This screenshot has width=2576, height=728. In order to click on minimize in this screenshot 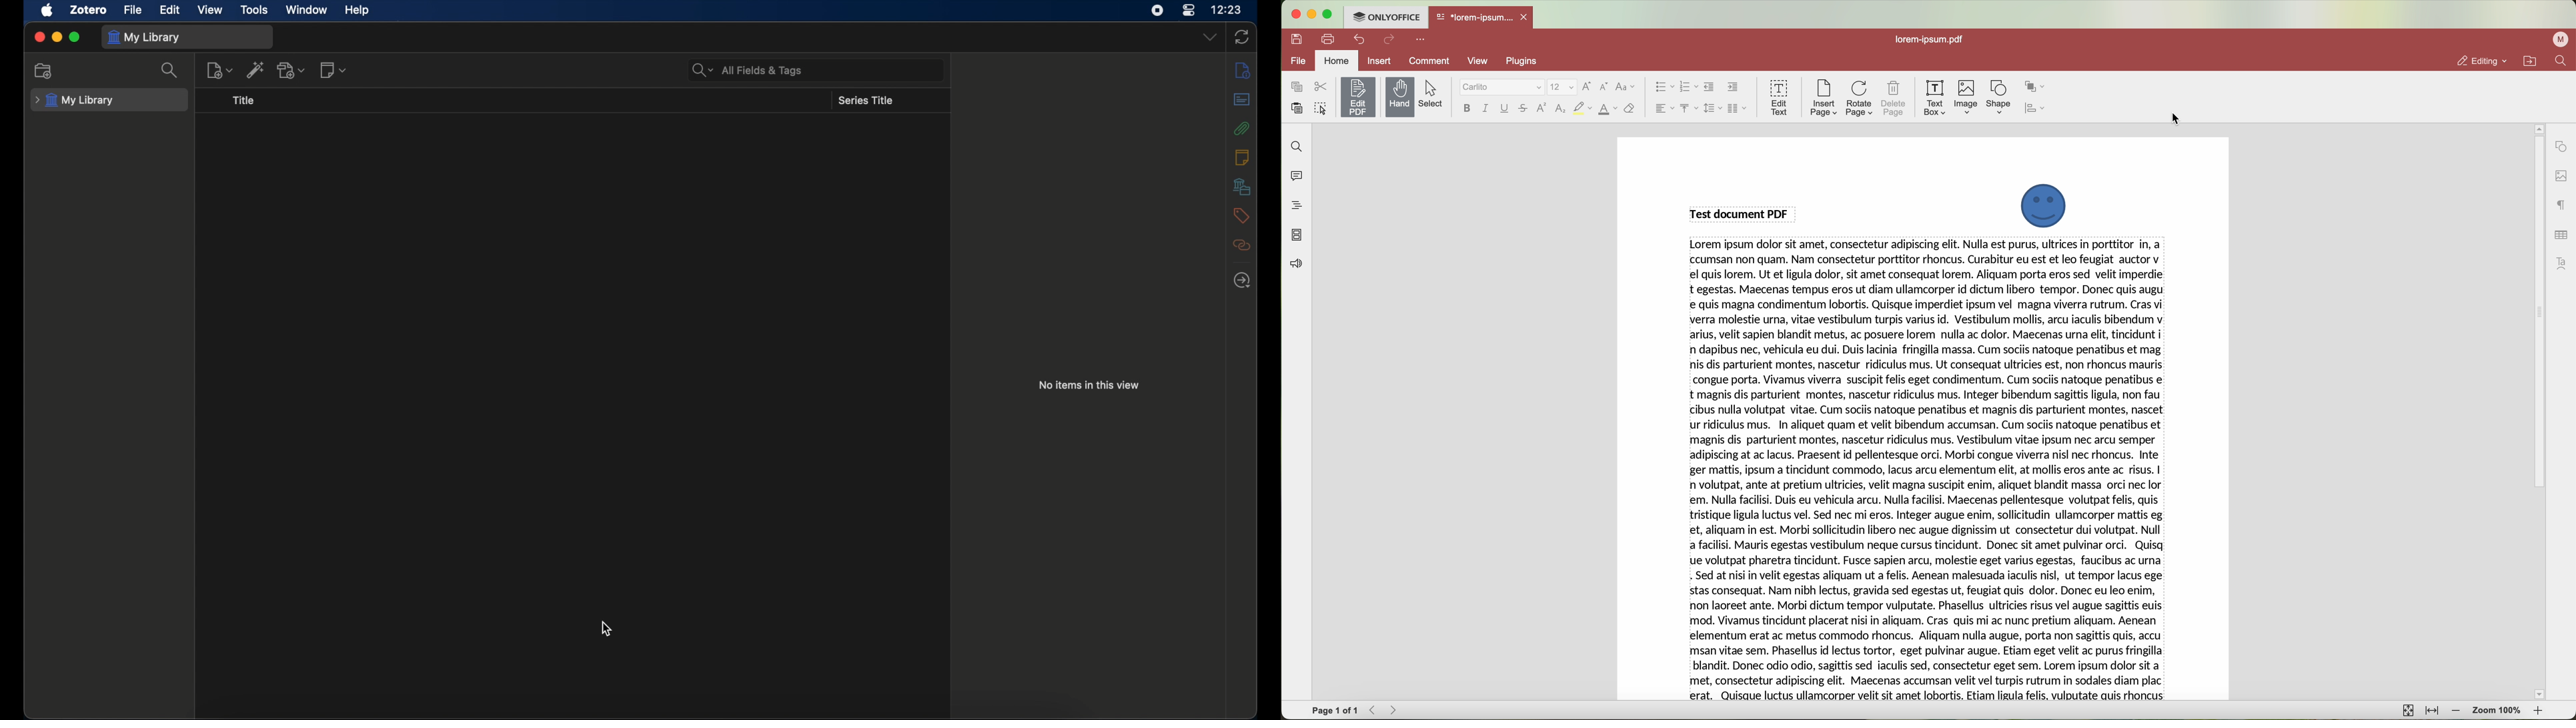, I will do `click(57, 37)`.